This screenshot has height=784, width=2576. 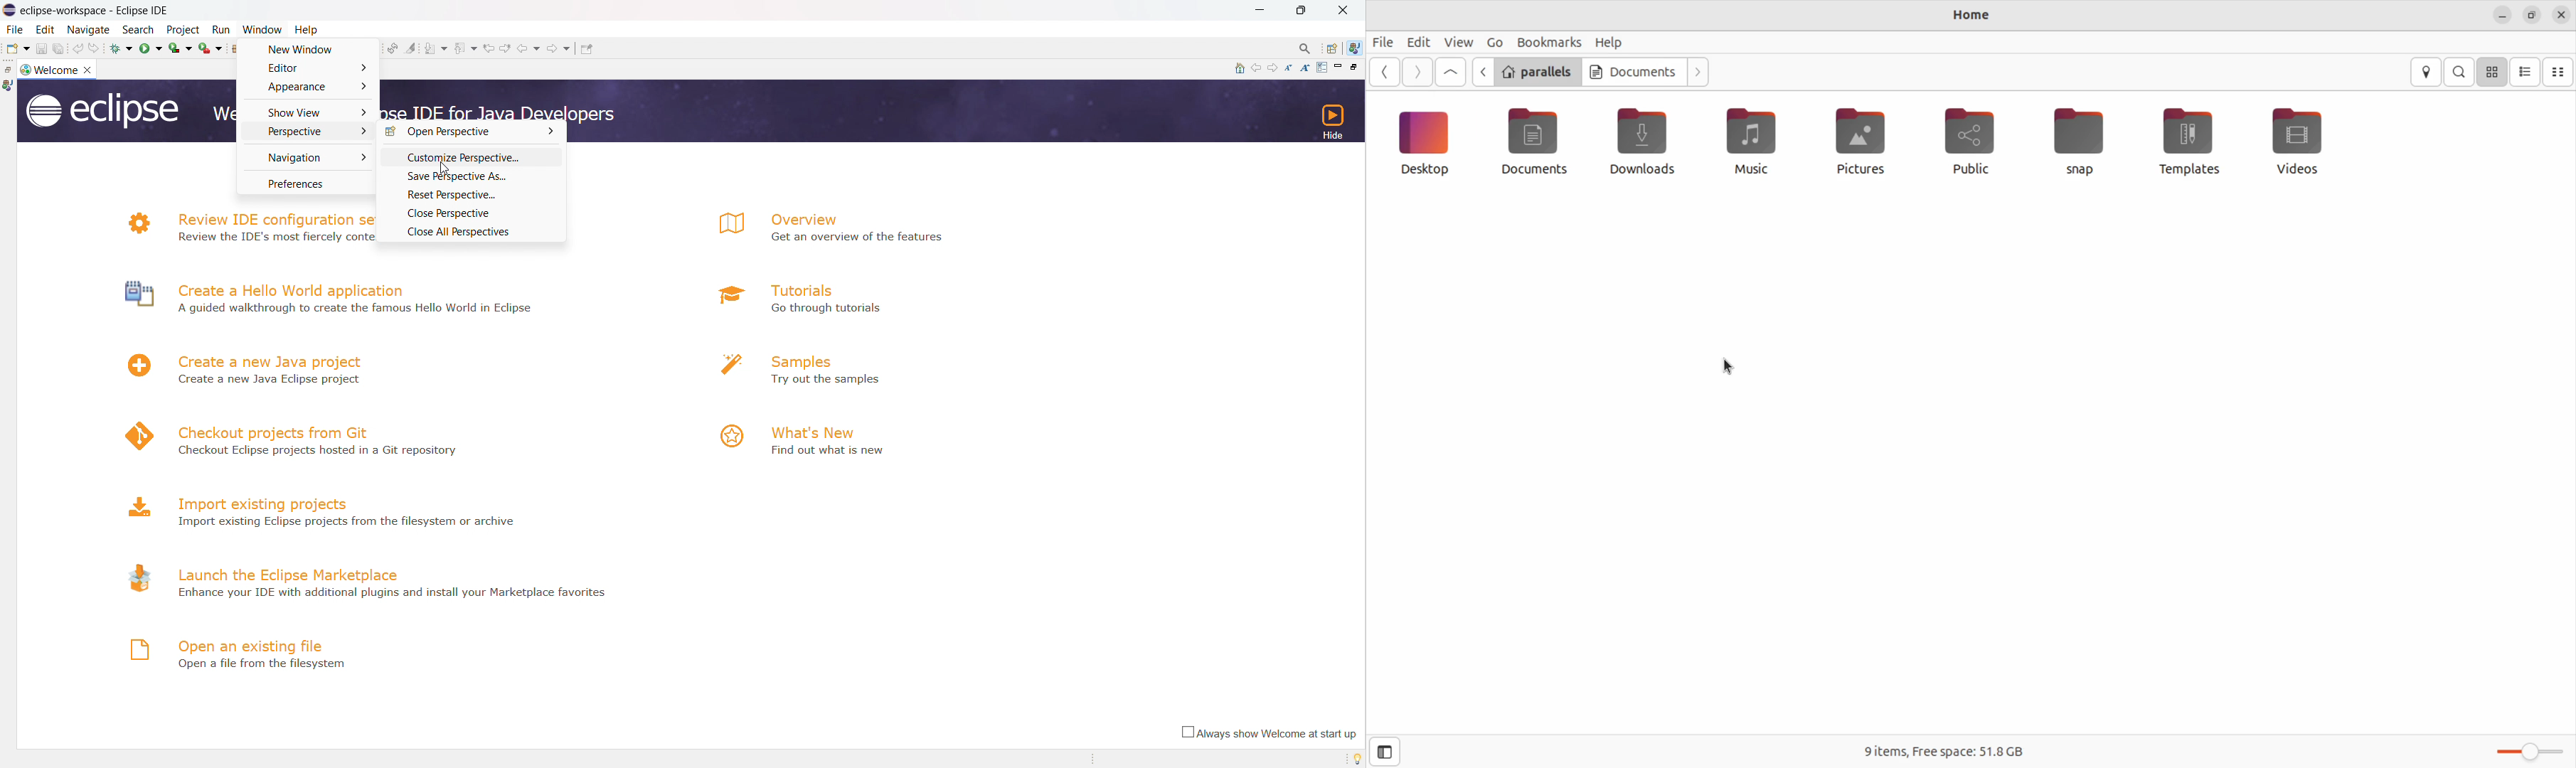 I want to click on toggle ant editpr audio reconcile, so click(x=393, y=49).